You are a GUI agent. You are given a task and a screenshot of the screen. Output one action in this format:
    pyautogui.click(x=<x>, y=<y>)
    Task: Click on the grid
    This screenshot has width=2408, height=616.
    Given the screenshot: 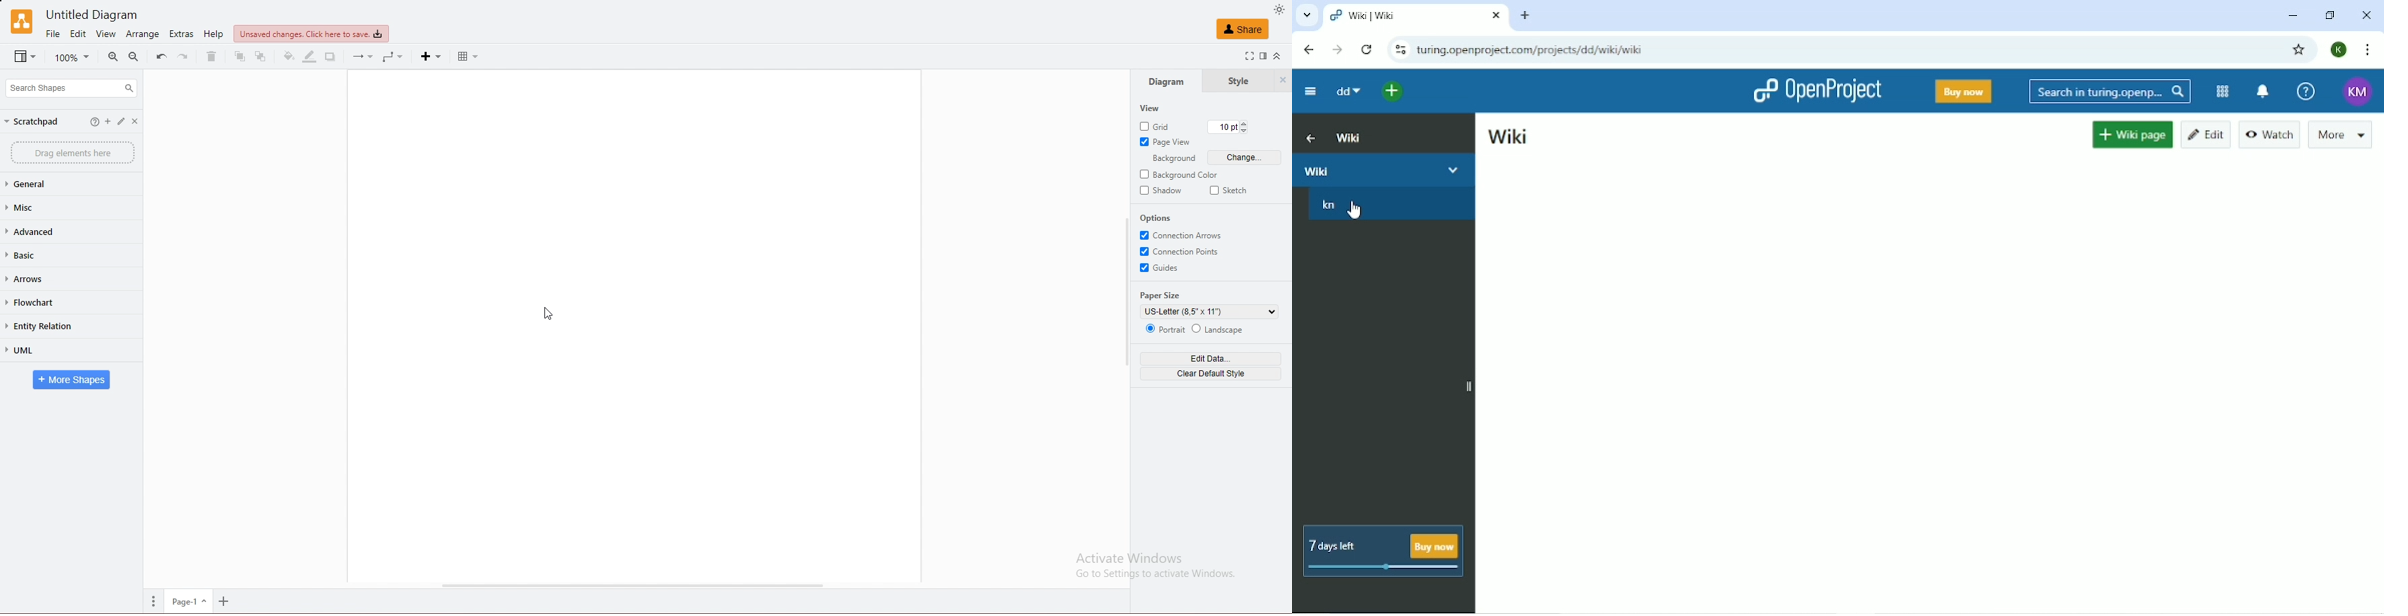 What is the action you would take?
    pyautogui.click(x=1161, y=125)
    